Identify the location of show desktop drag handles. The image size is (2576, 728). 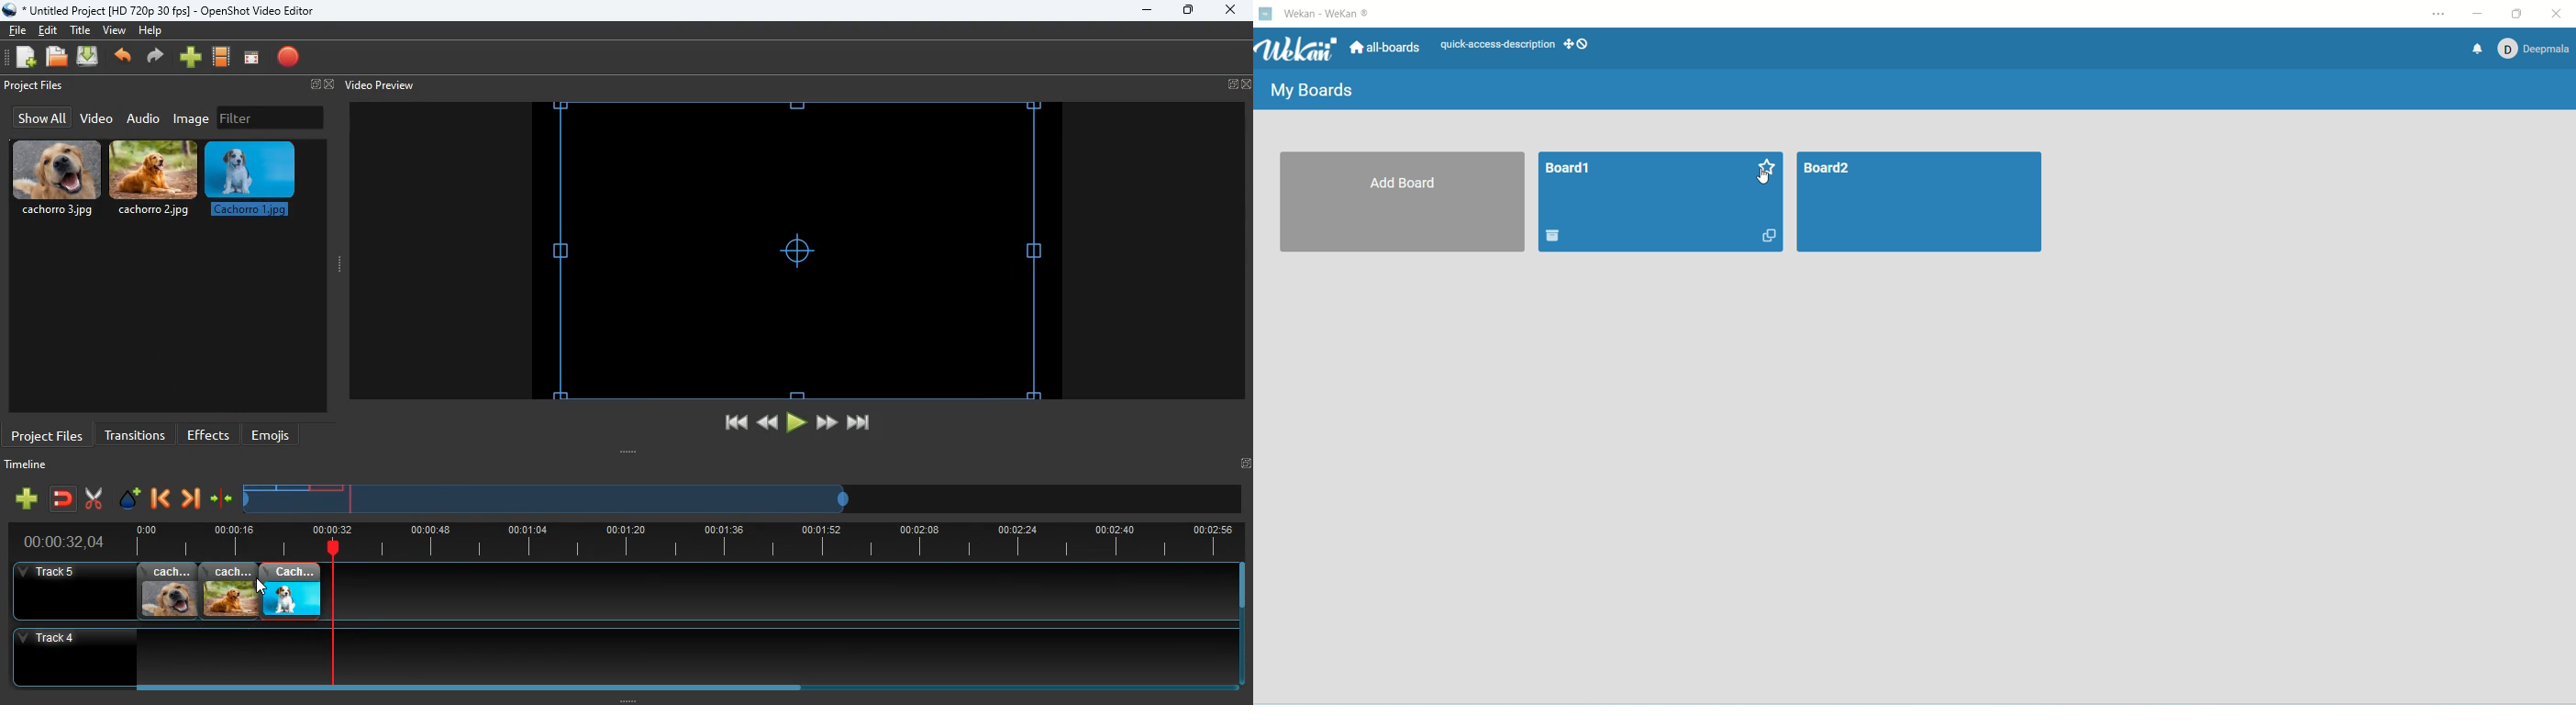
(1582, 44).